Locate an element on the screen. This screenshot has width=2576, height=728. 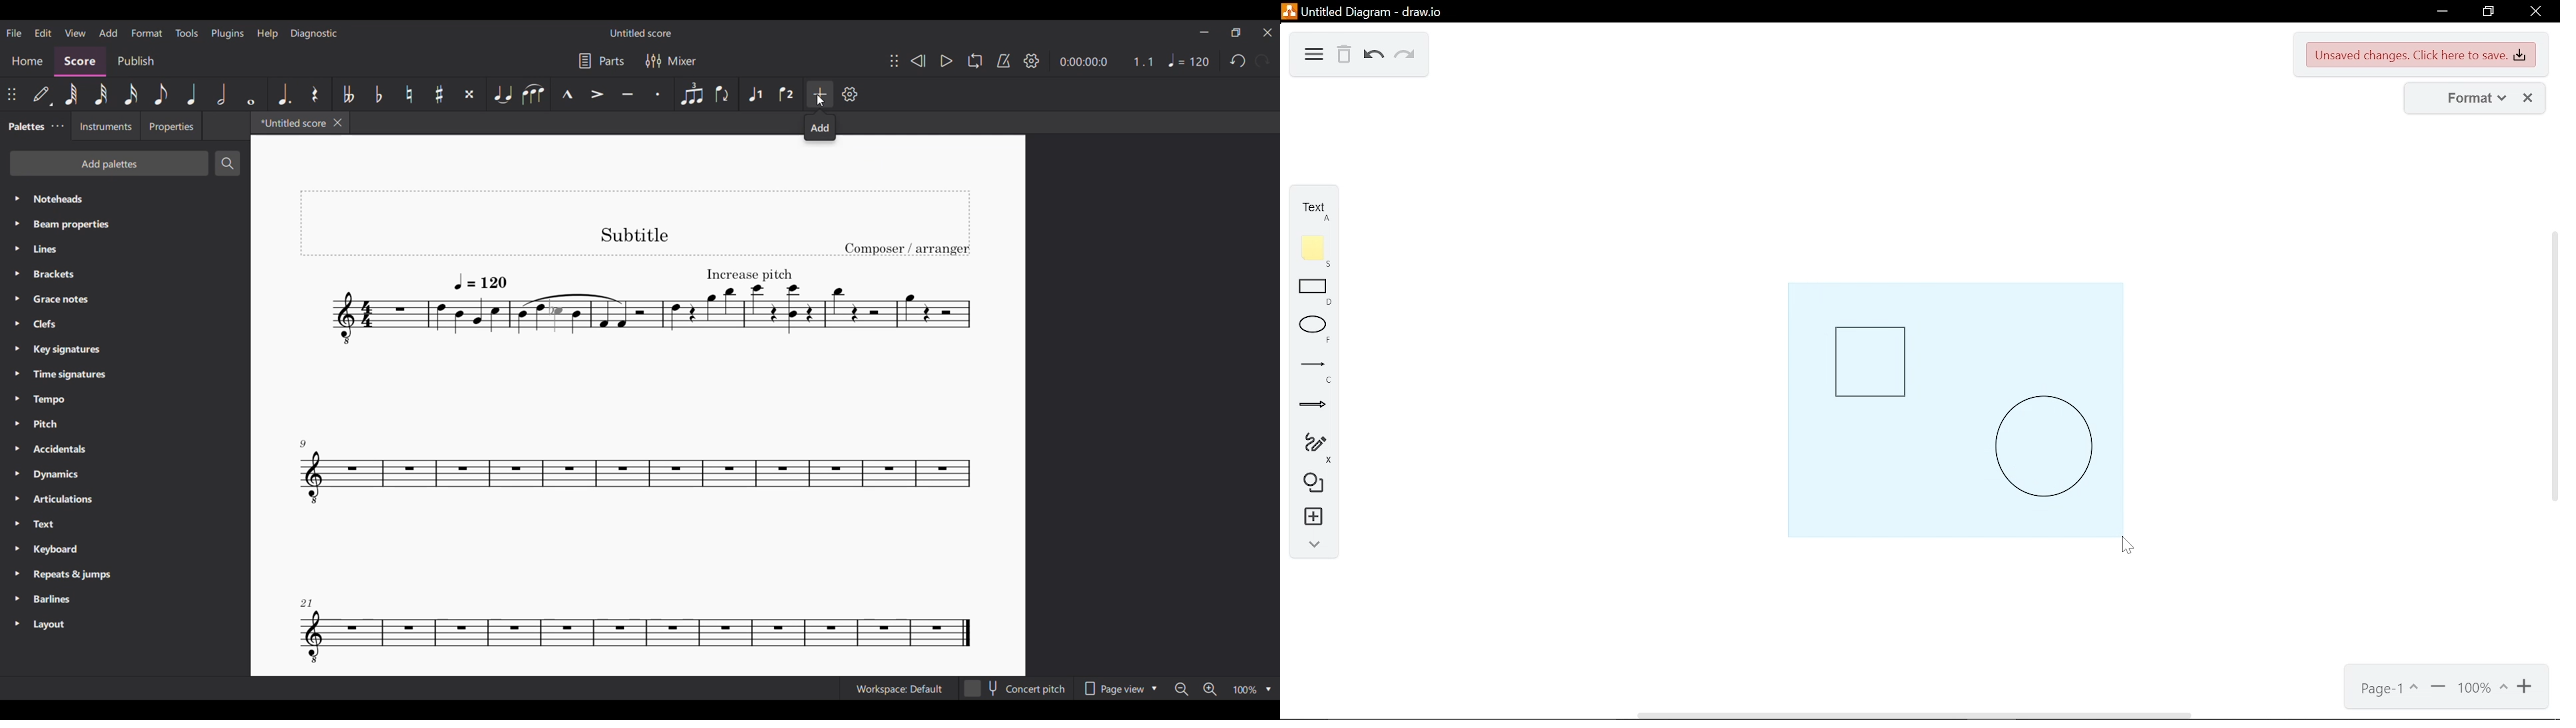
insert is located at coordinates (1310, 519).